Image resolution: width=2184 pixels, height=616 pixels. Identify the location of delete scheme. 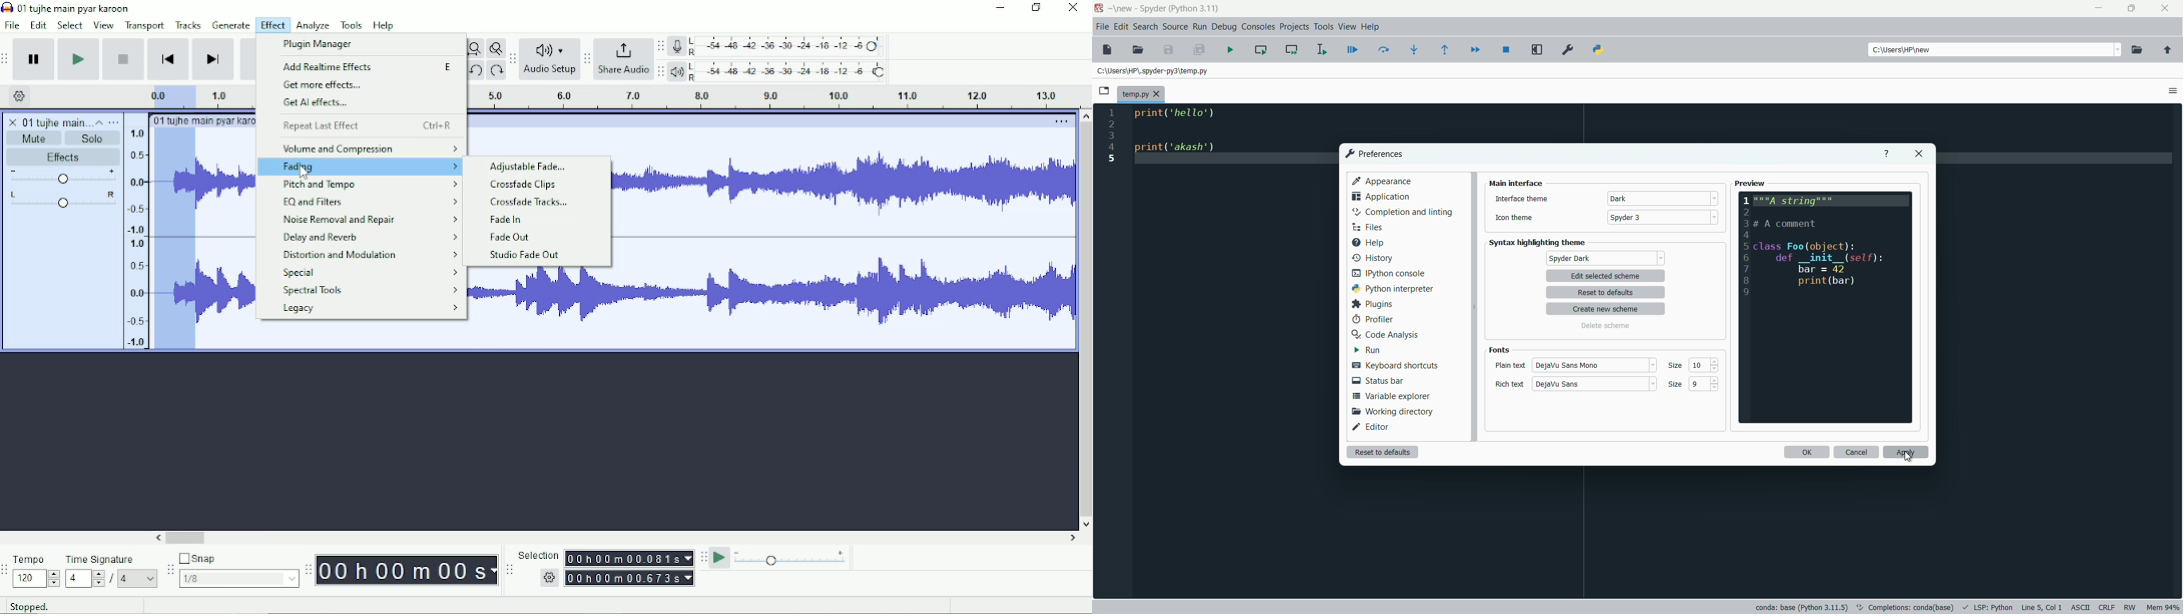
(1605, 326).